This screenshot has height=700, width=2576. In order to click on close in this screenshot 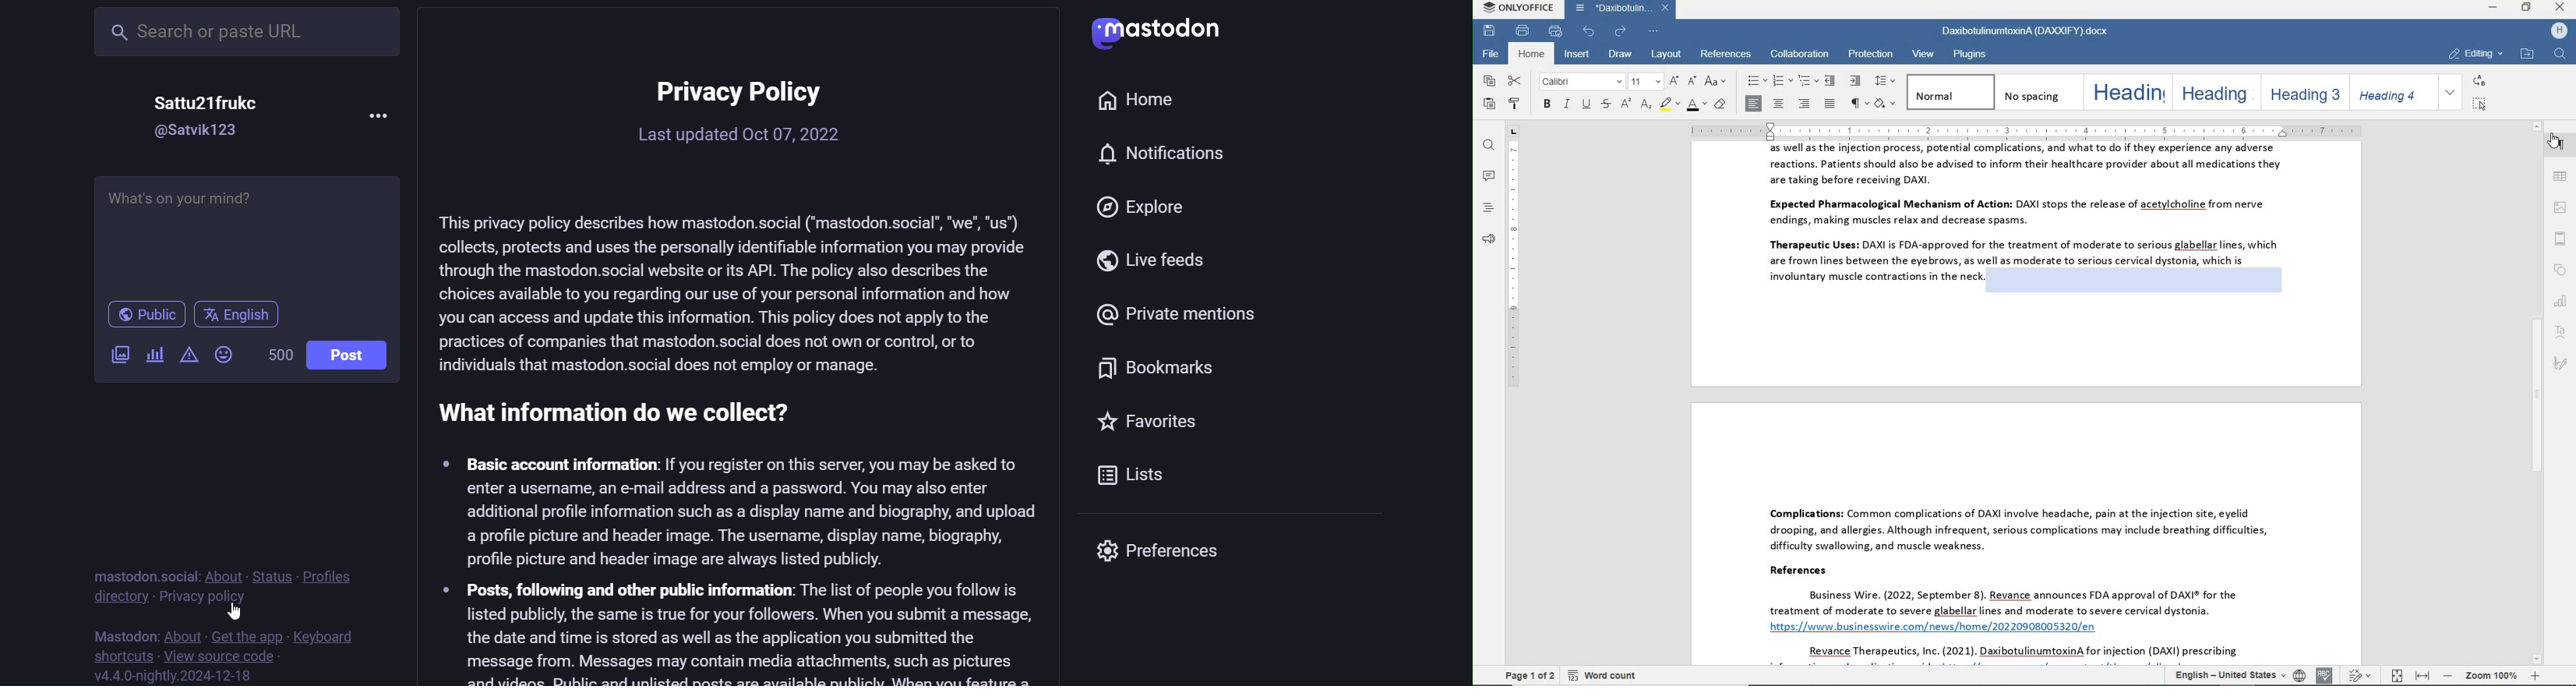, I will do `click(2561, 7)`.